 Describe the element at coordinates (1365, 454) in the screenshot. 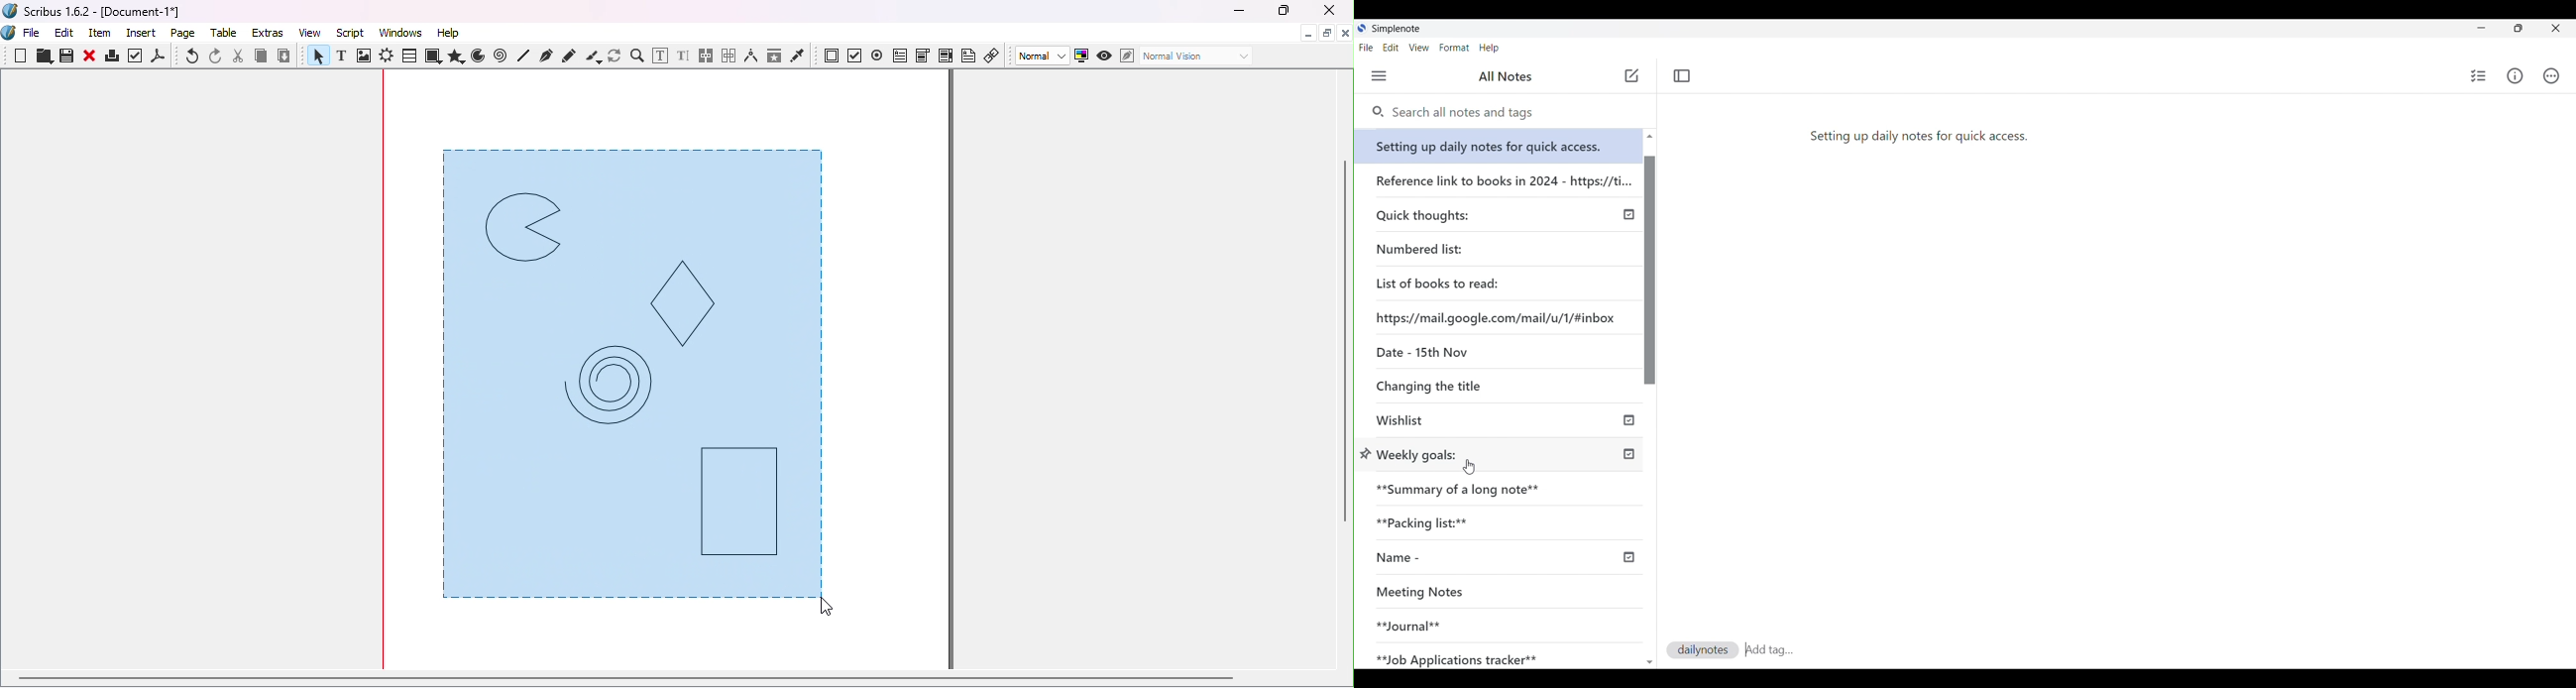

I see `Pin option for selected note` at that location.